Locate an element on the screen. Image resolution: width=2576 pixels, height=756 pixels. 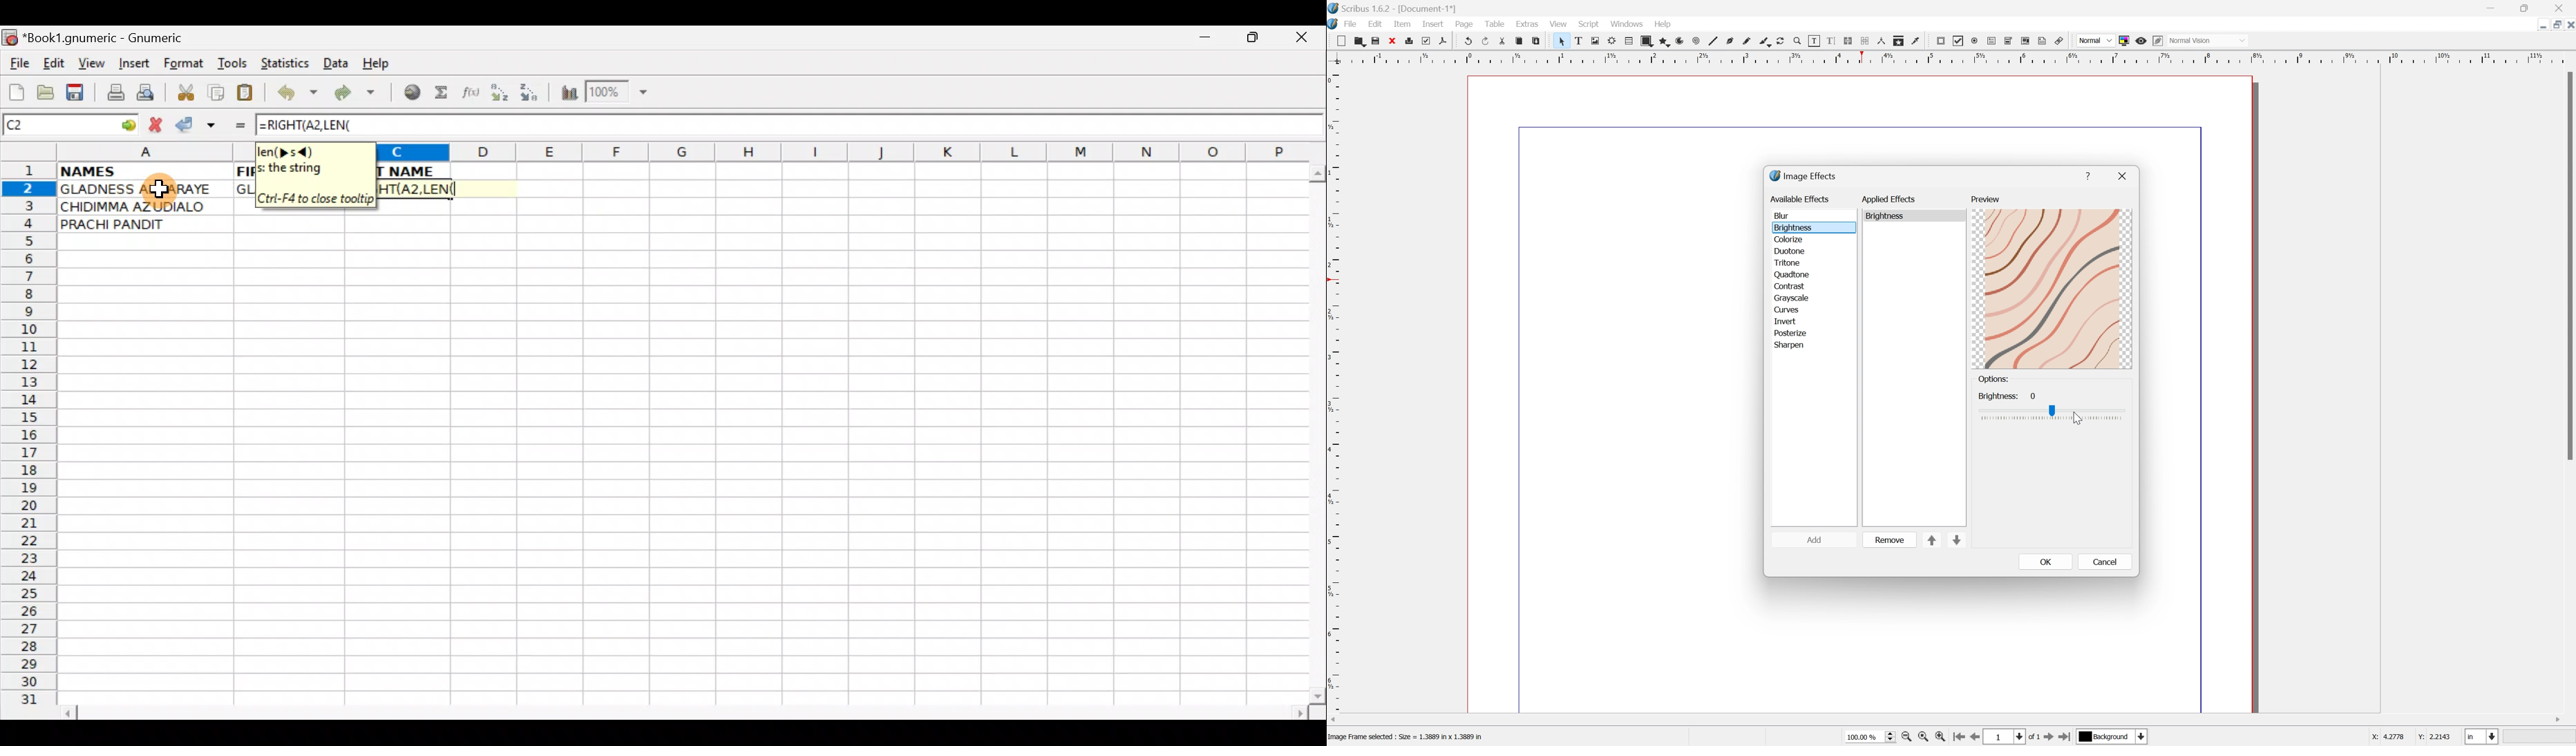
Sort Descending order is located at coordinates (533, 96).